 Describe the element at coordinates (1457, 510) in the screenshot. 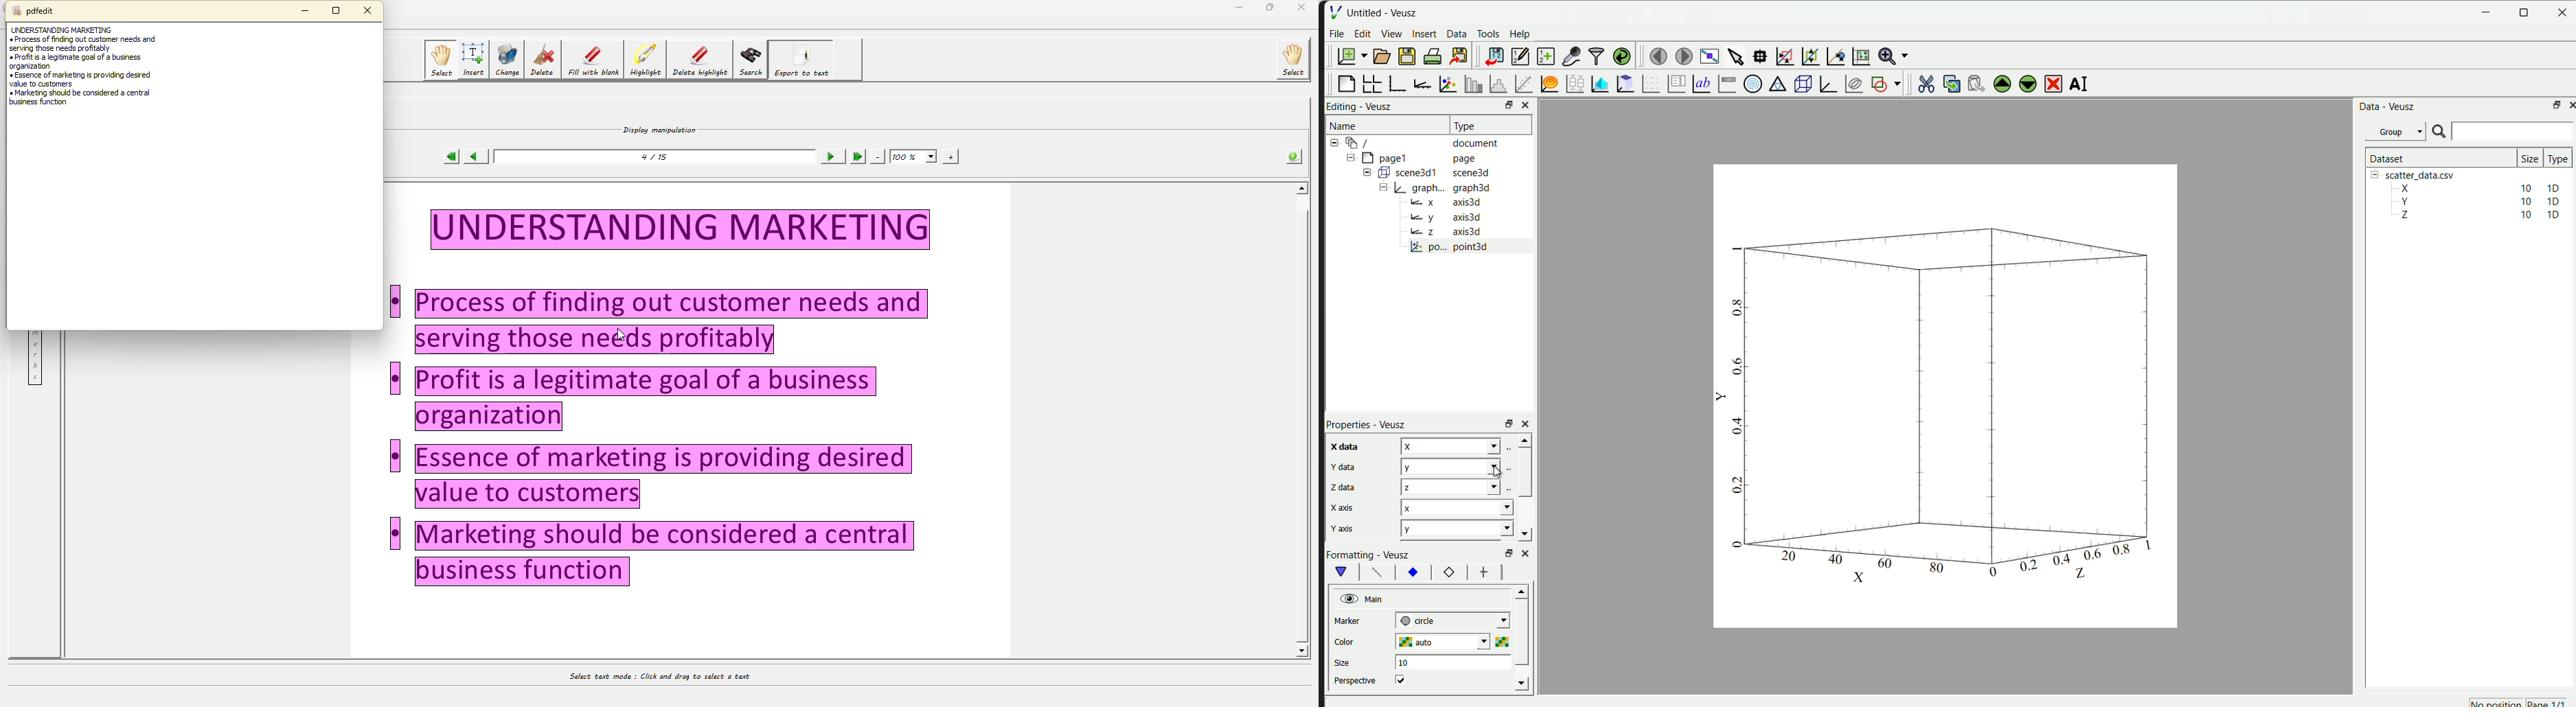

I see `x` at that location.